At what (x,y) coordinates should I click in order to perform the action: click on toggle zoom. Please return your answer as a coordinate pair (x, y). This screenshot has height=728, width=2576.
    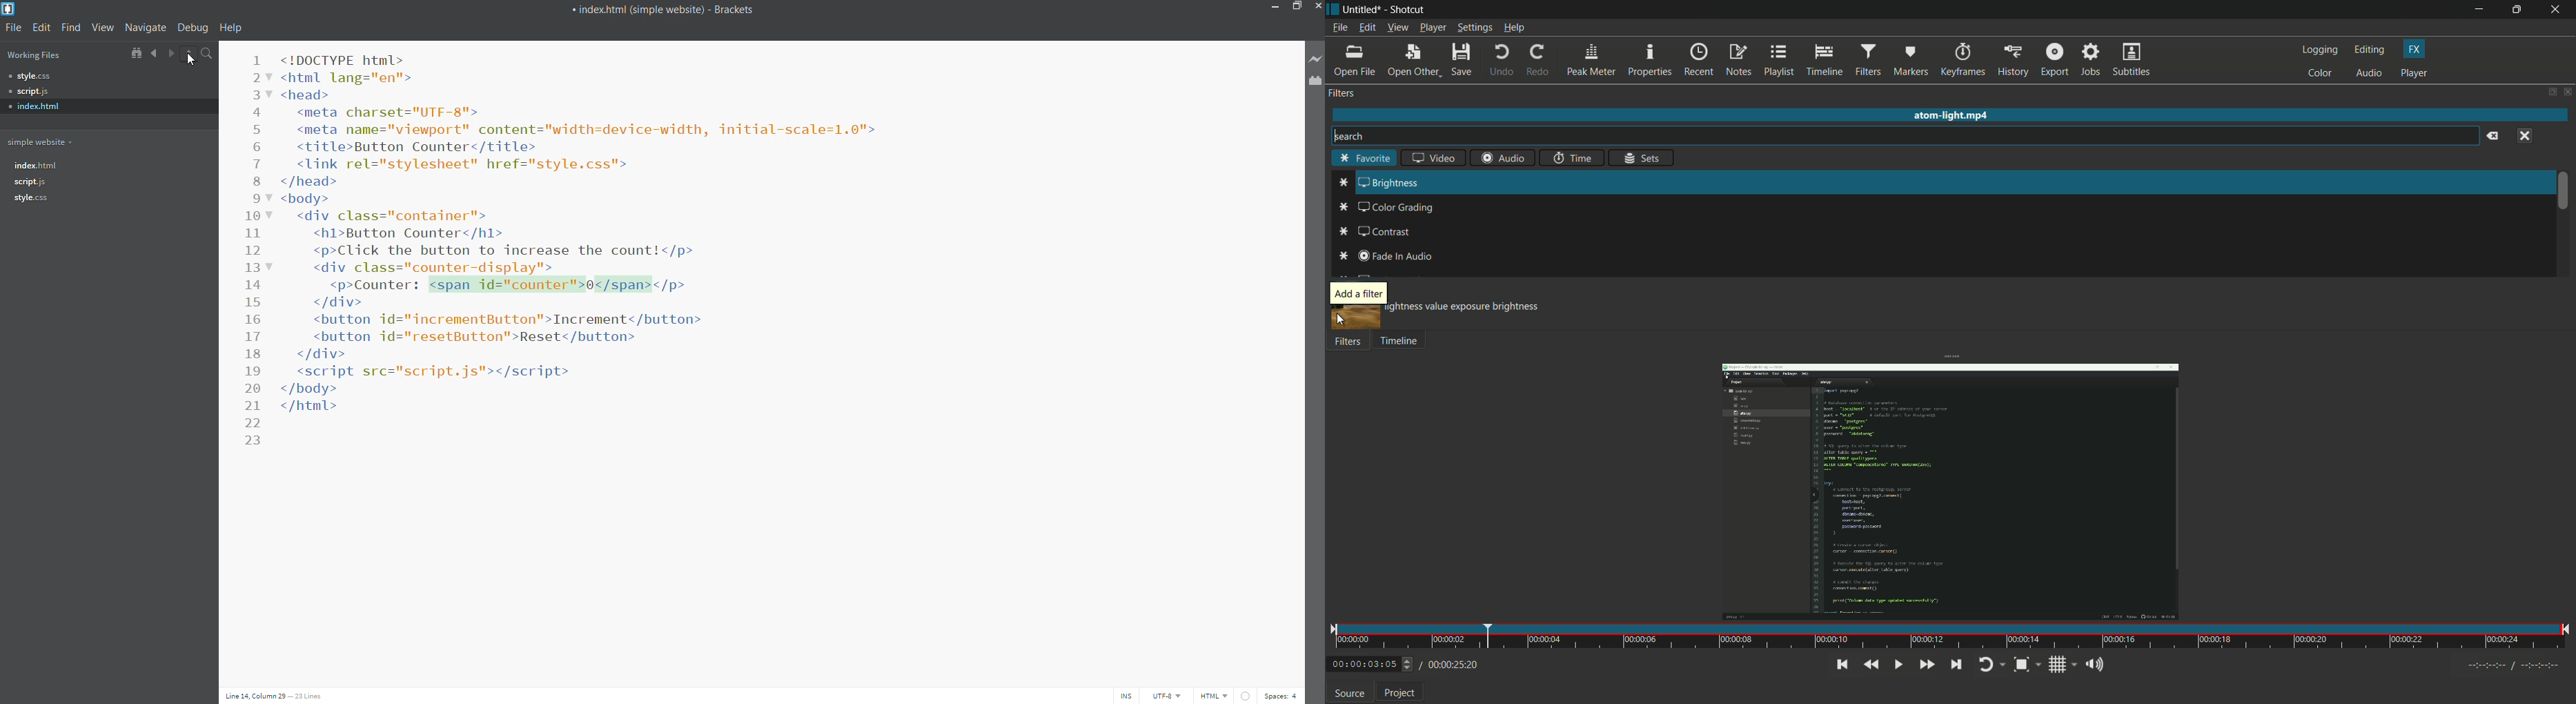
    Looking at the image, I should click on (2020, 664).